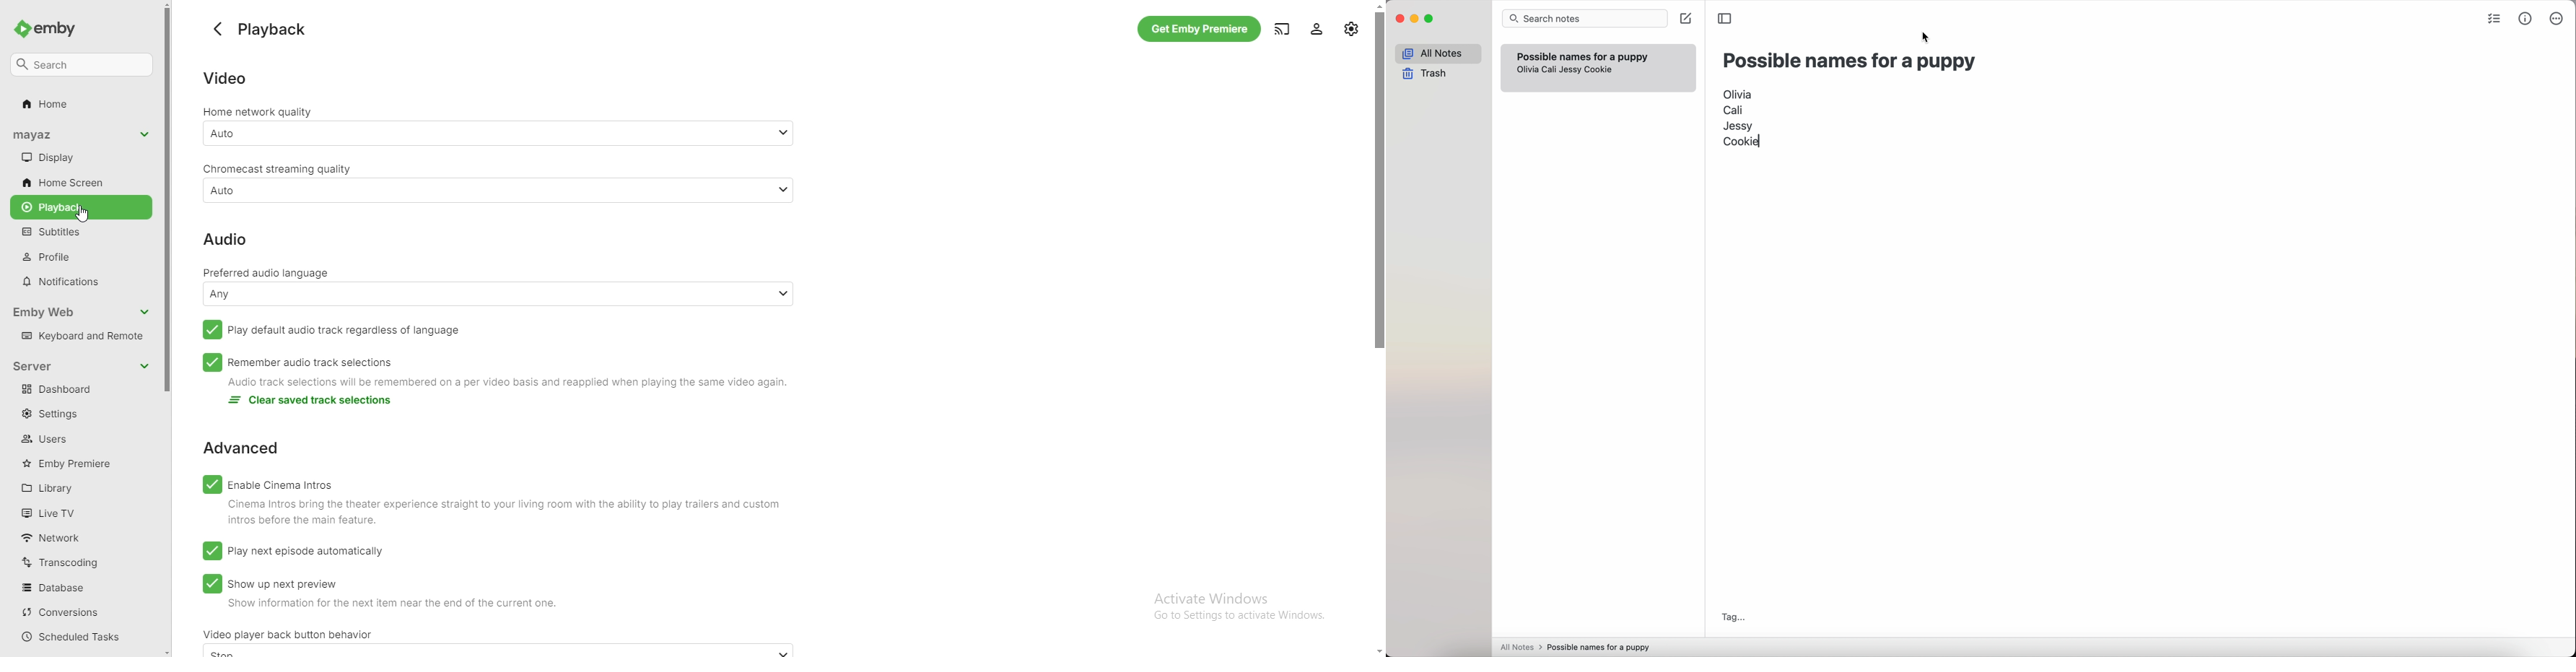 The width and height of the screenshot is (2576, 672). Describe the element at coordinates (1742, 142) in the screenshot. I see `Cookie` at that location.